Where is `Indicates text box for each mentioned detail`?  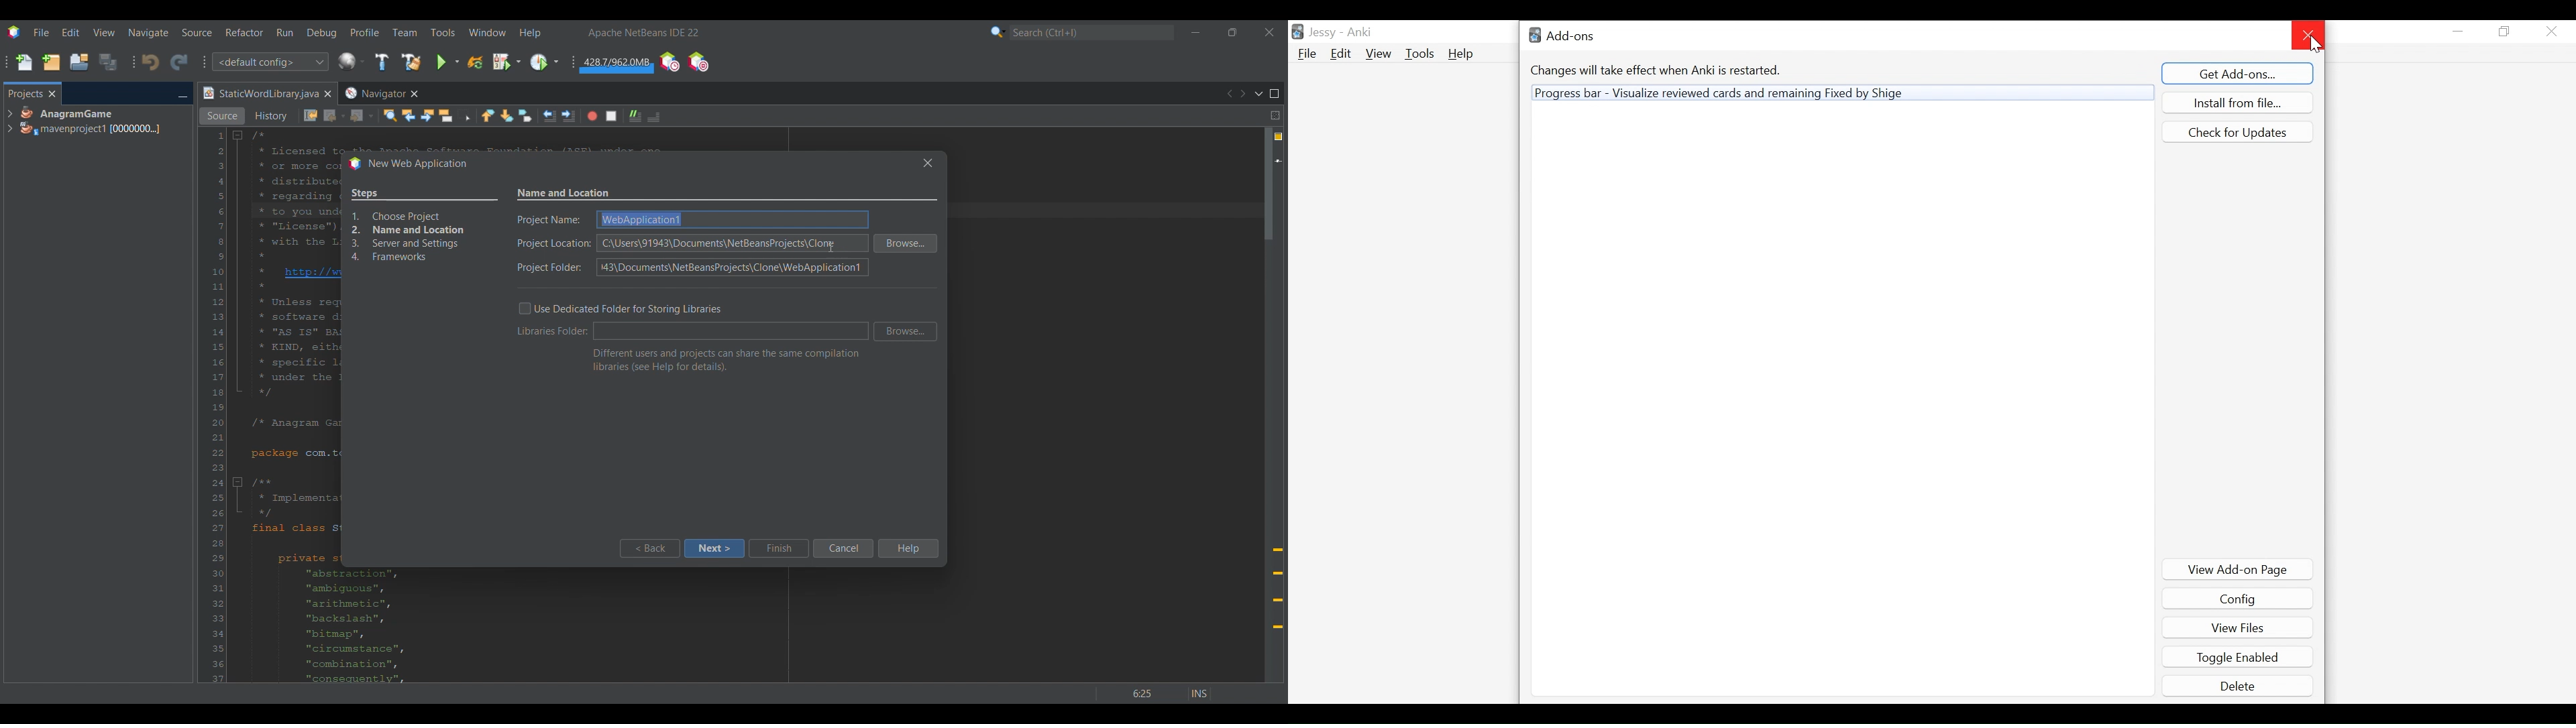
Indicates text box for each mentioned detail is located at coordinates (553, 244).